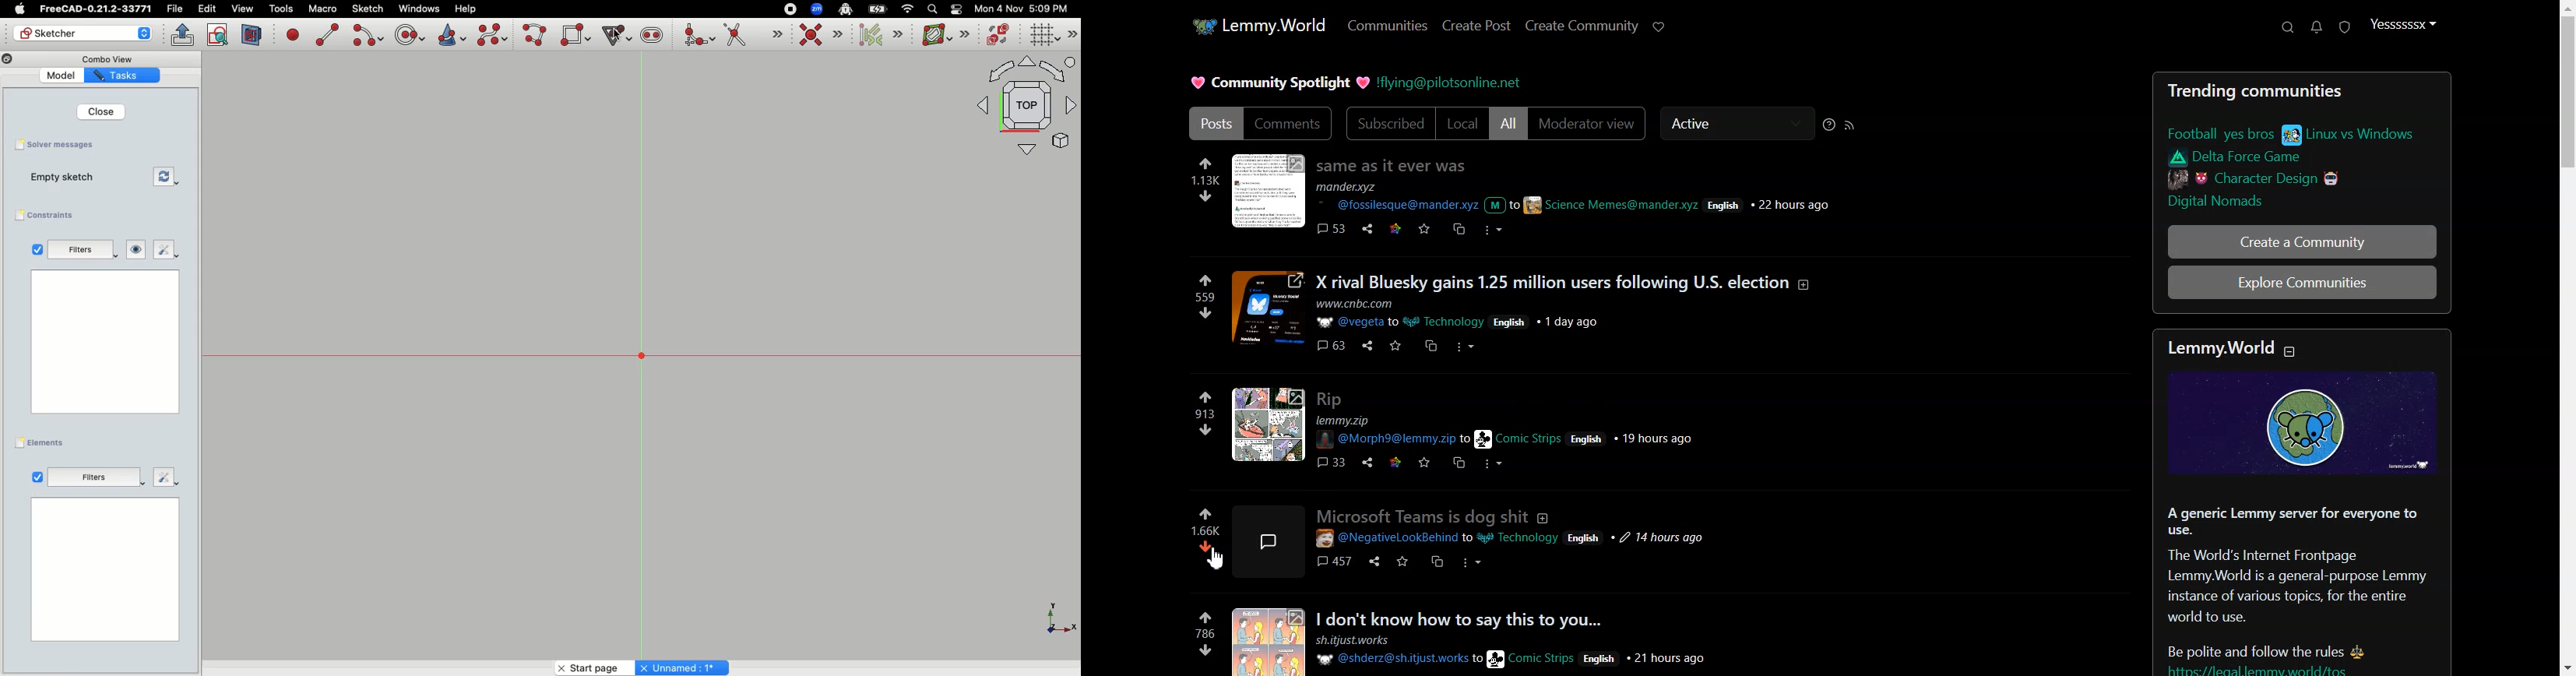 The height and width of the screenshot is (700, 2576). What do you see at coordinates (1582, 26) in the screenshot?
I see `Create Community` at bounding box center [1582, 26].